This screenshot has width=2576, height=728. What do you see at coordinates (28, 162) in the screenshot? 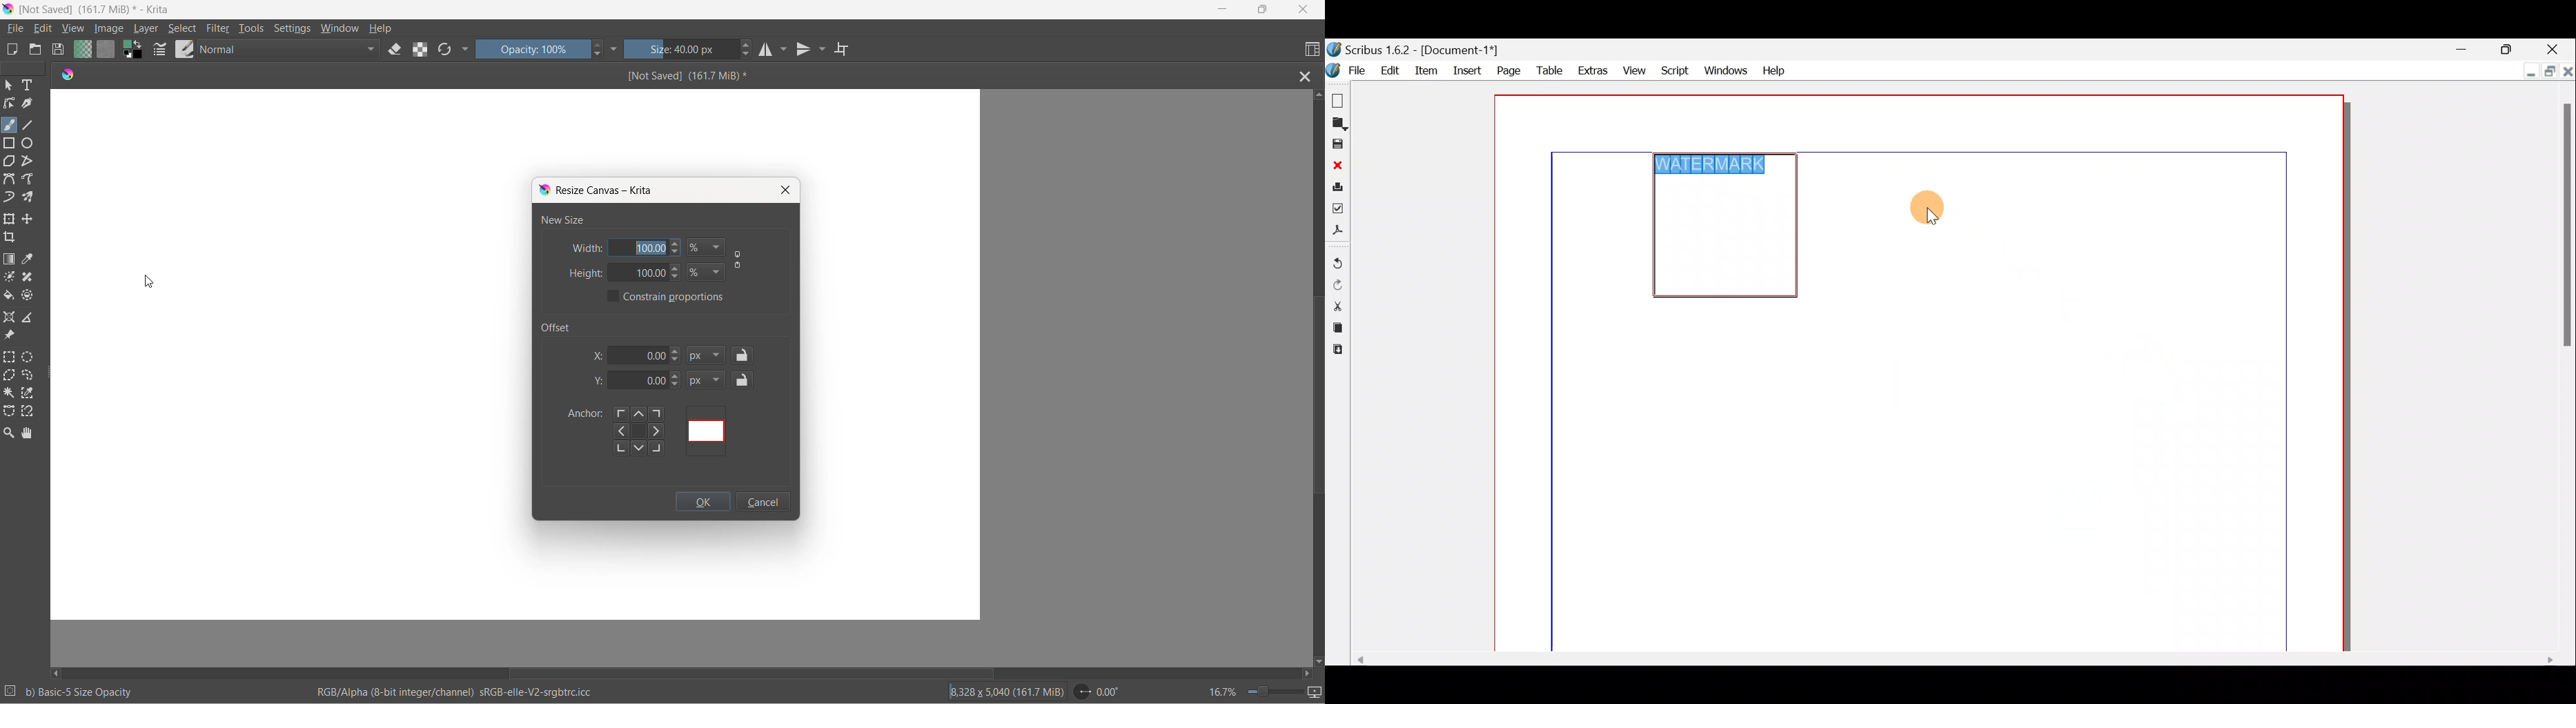
I see `polyline tool` at bounding box center [28, 162].